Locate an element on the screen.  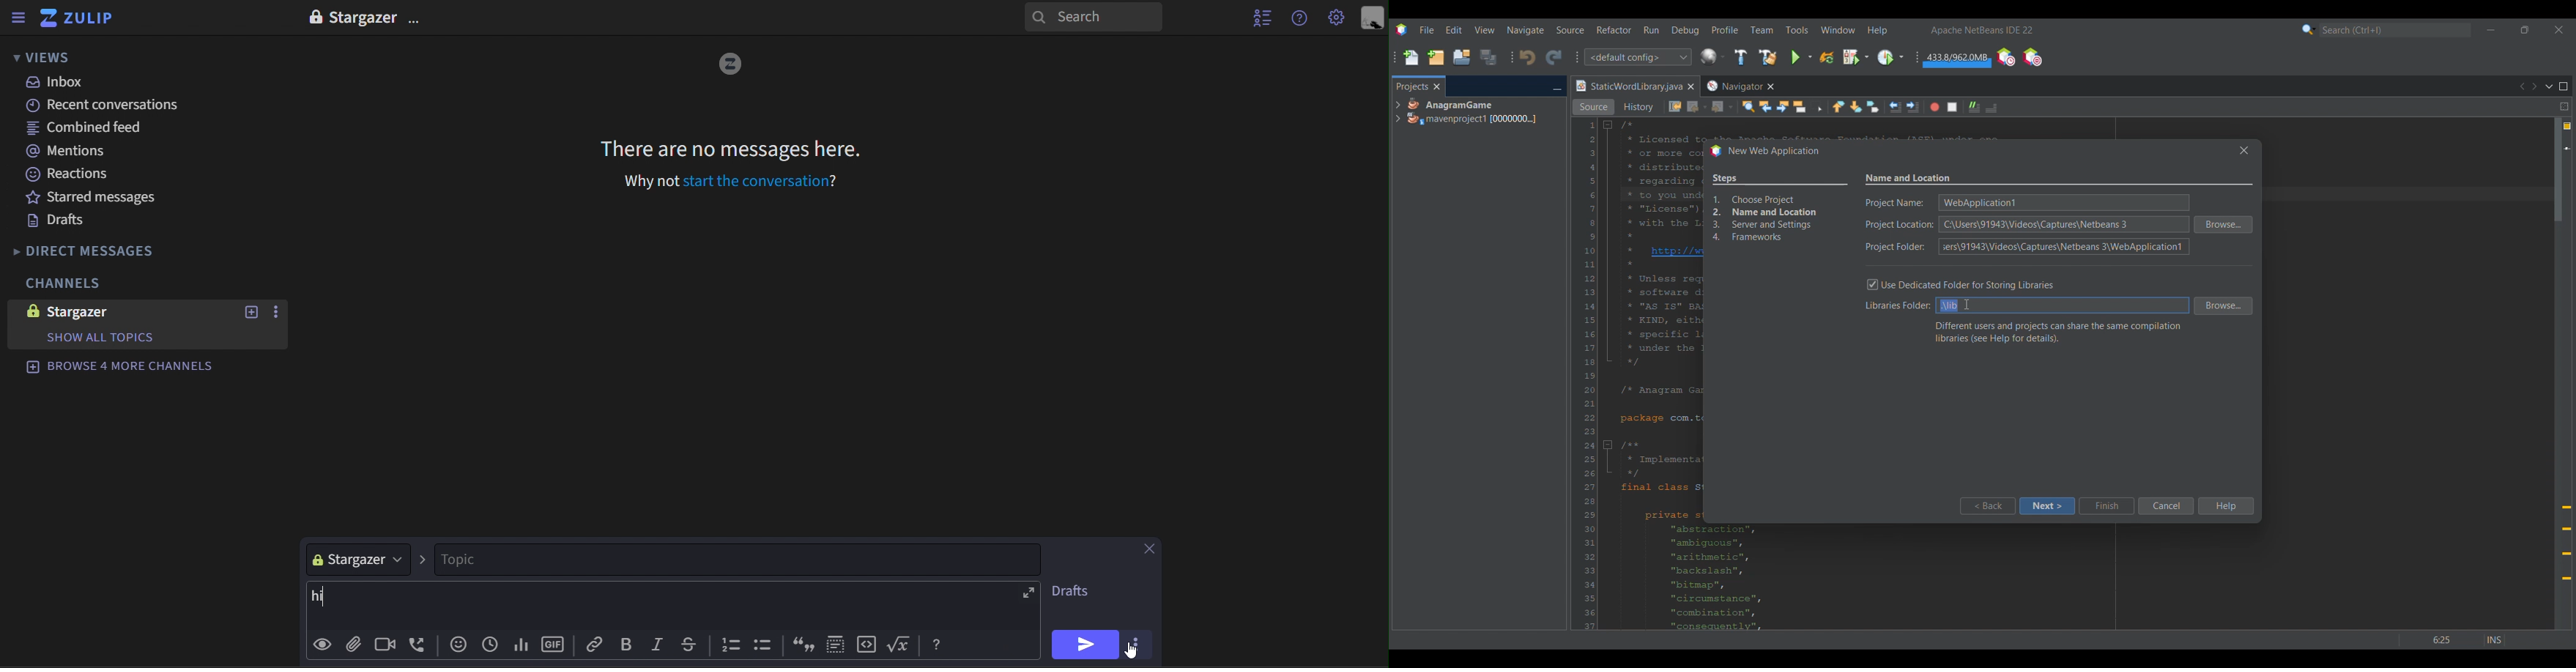
counting bullets is located at coordinates (730, 645).